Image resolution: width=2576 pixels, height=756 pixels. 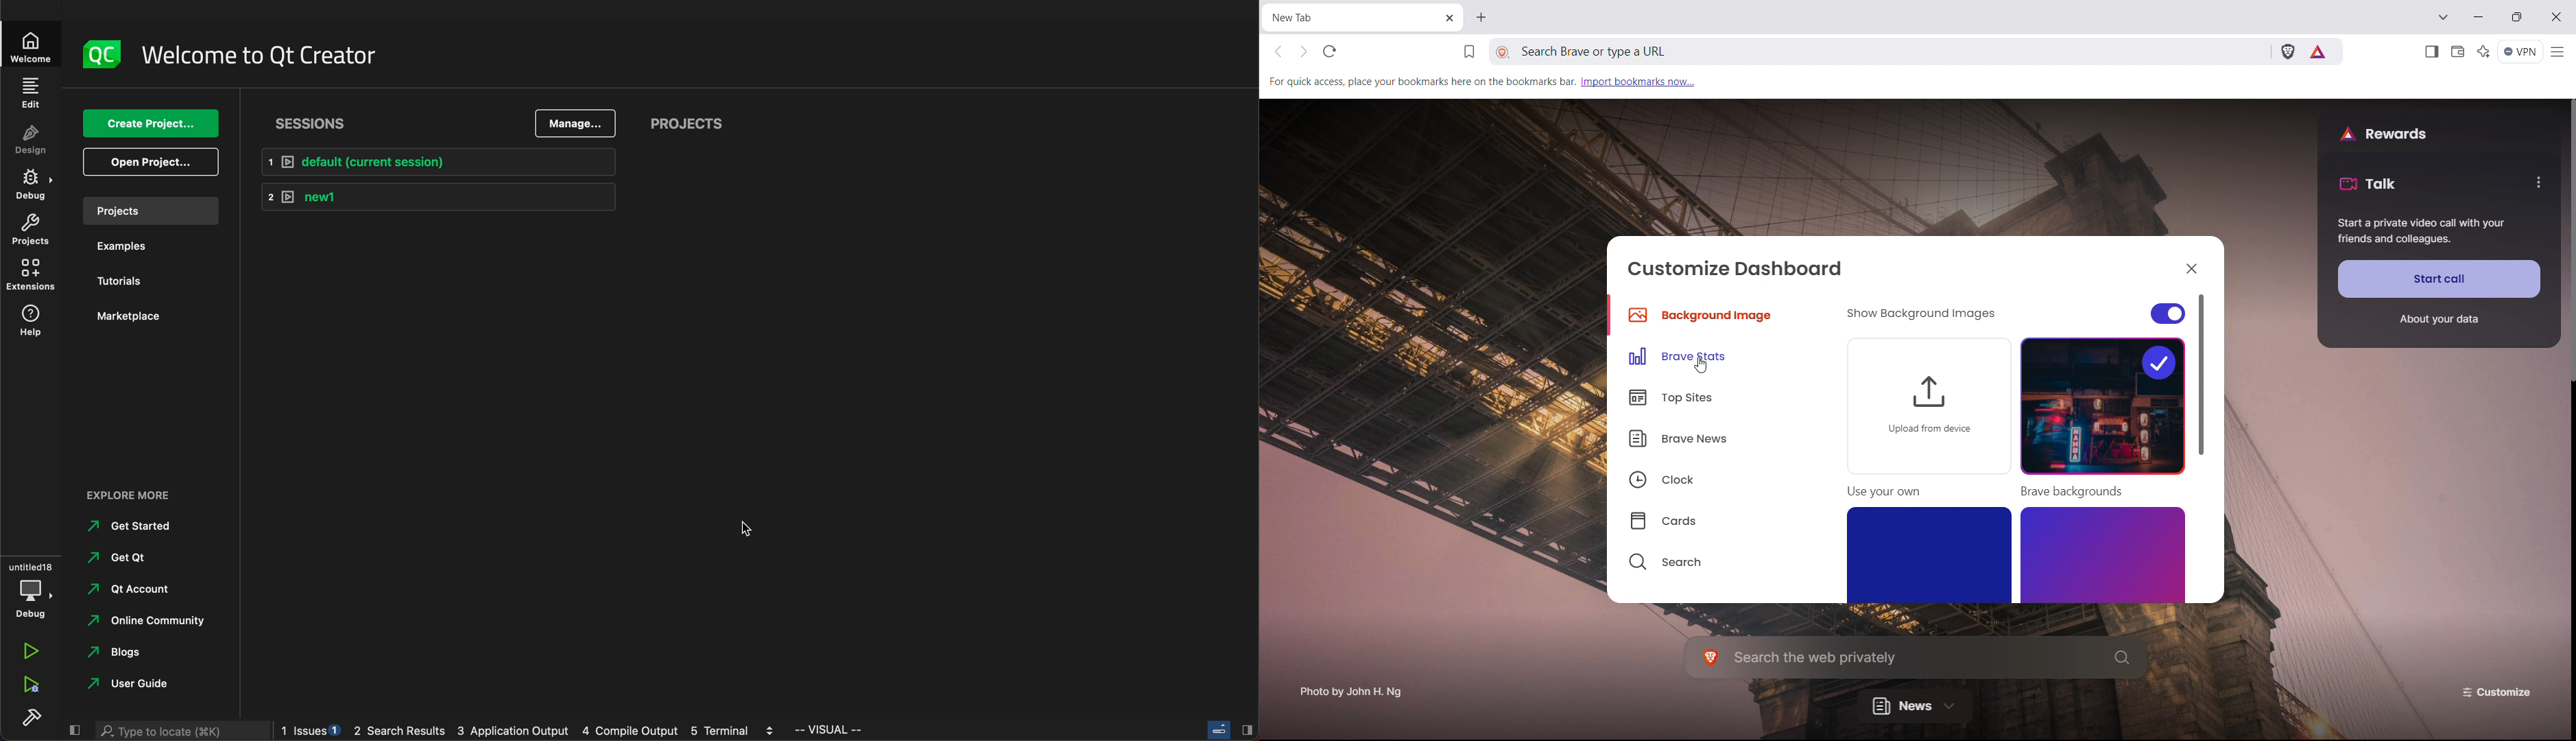 What do you see at coordinates (32, 685) in the screenshot?
I see `run debug` at bounding box center [32, 685].